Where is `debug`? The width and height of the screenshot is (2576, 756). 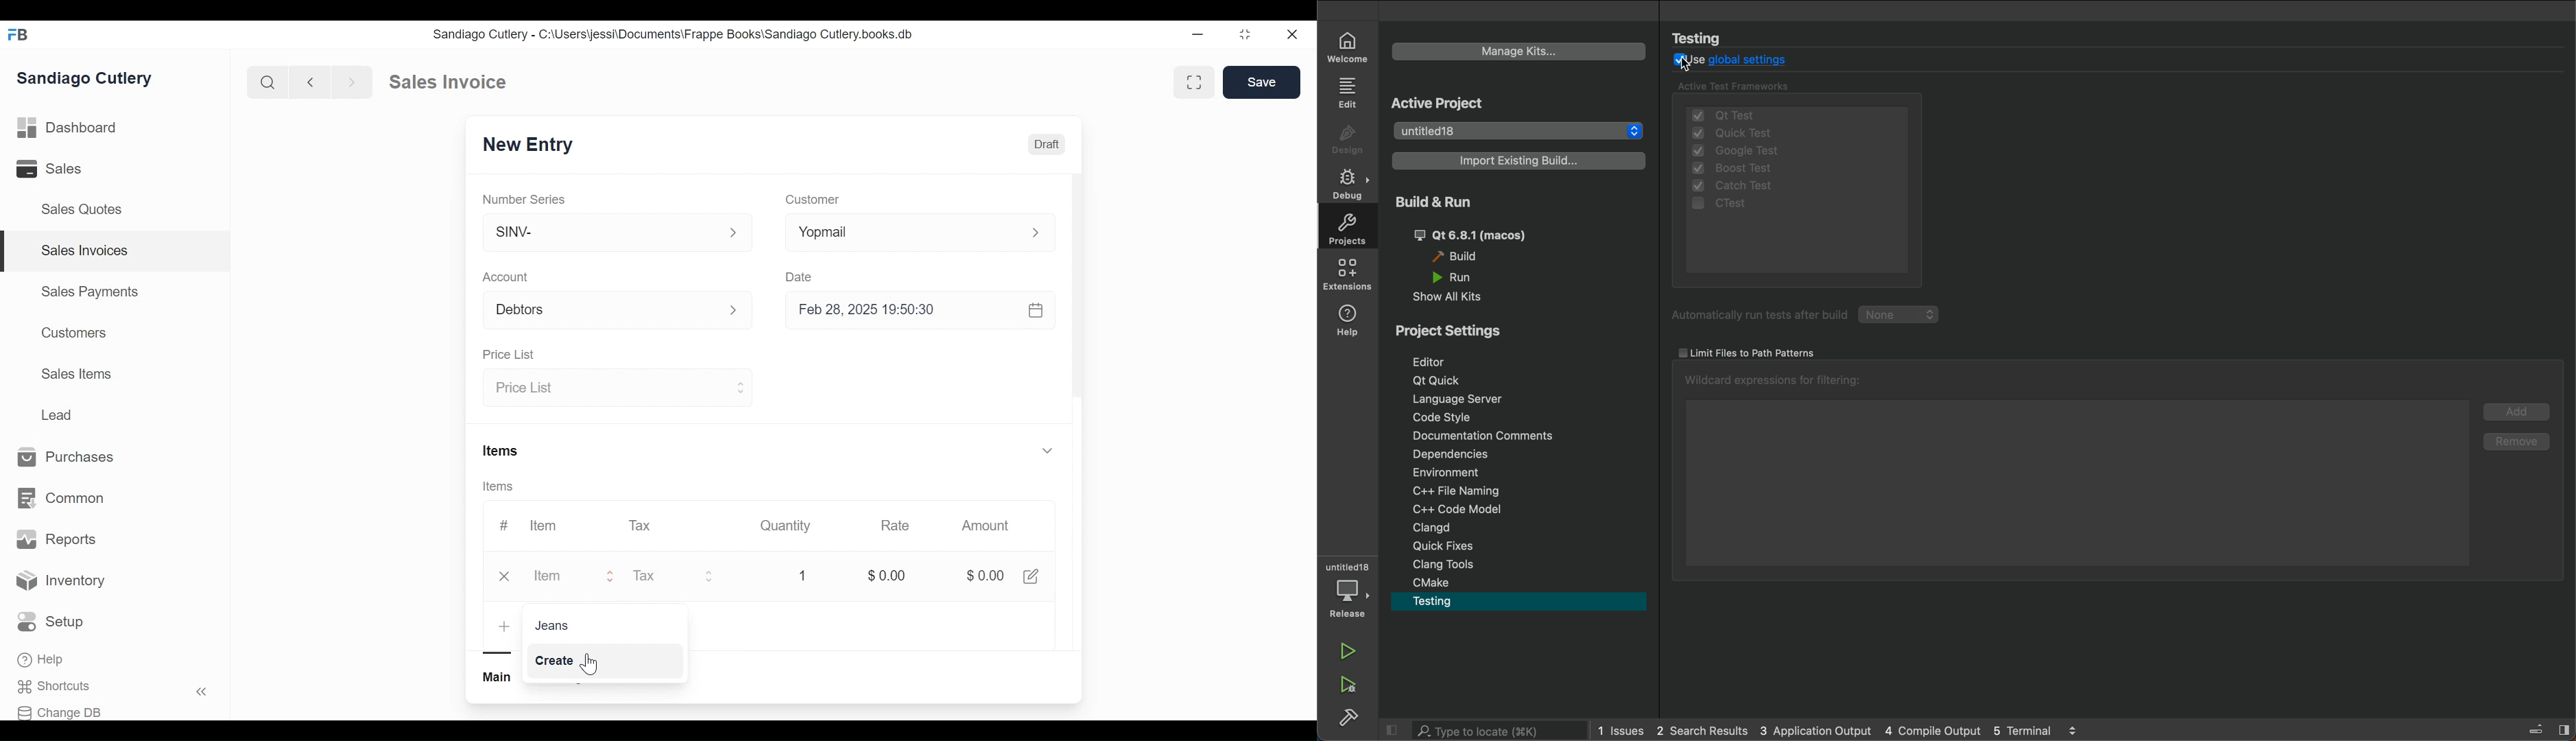
debug is located at coordinates (1346, 184).